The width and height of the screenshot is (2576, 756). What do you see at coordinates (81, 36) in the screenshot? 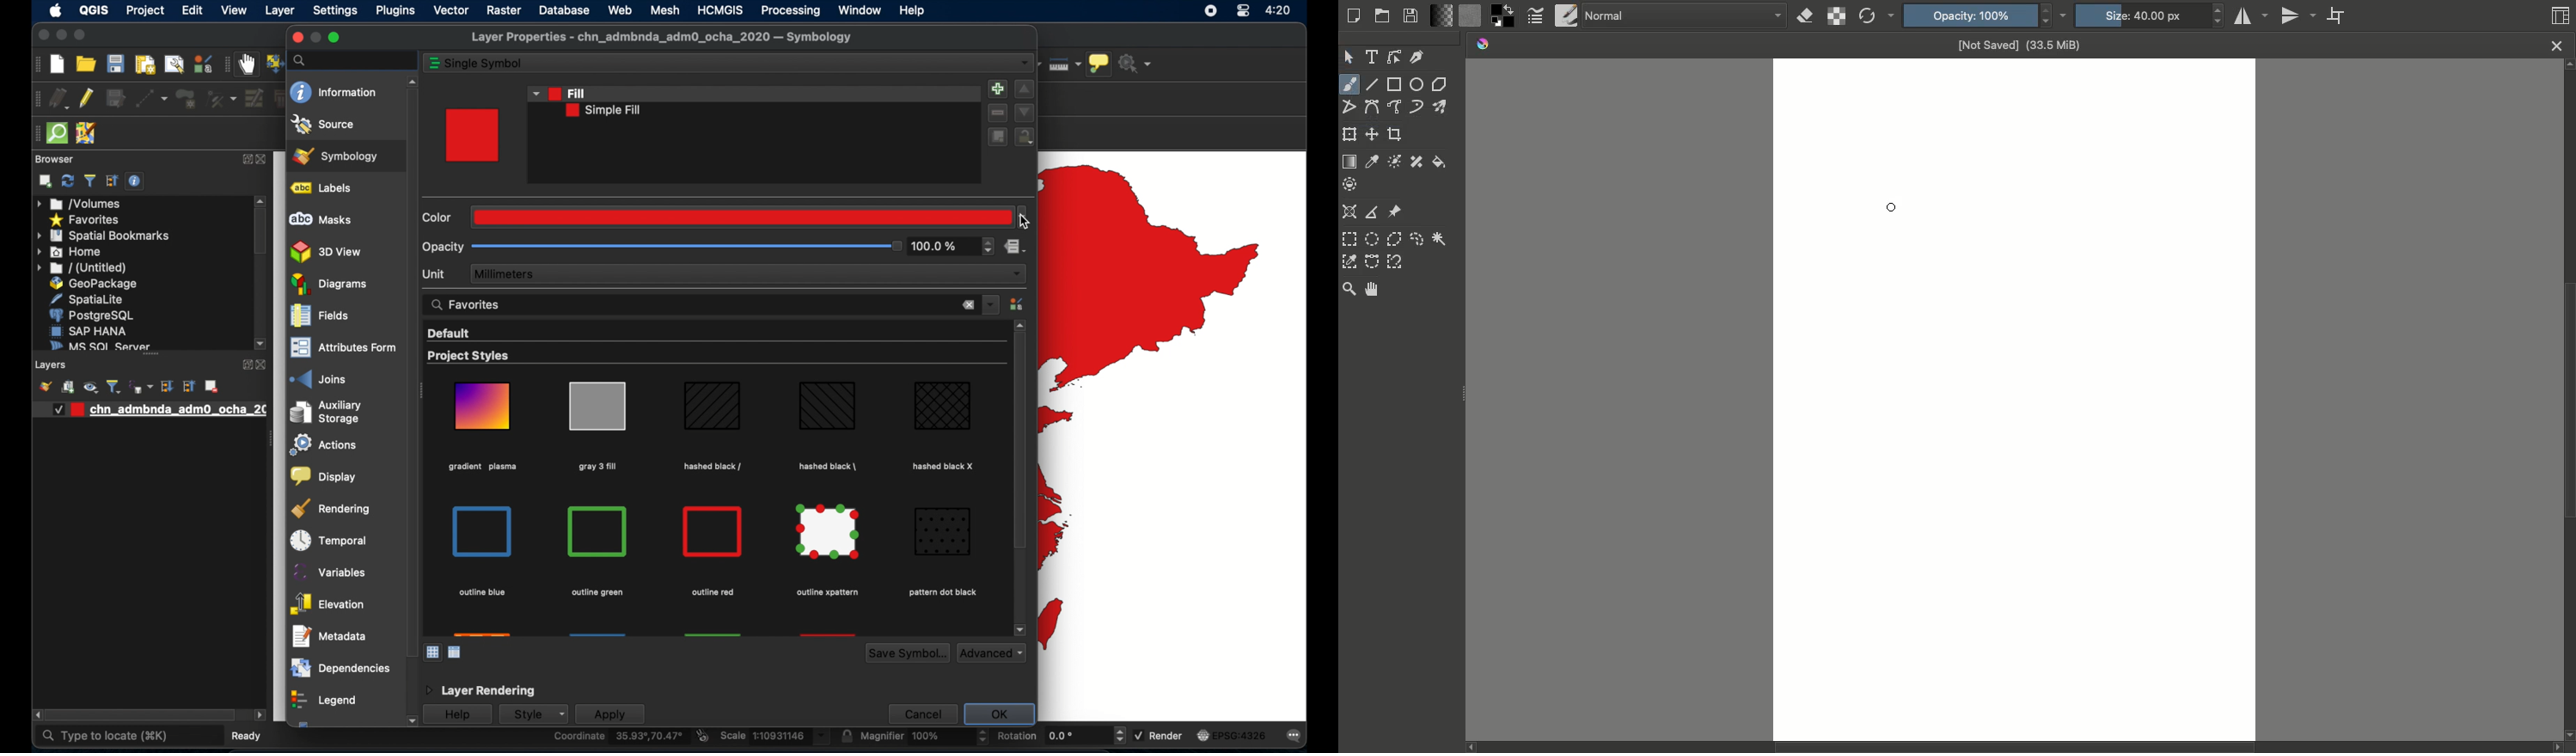
I see `maximizing` at bounding box center [81, 36].